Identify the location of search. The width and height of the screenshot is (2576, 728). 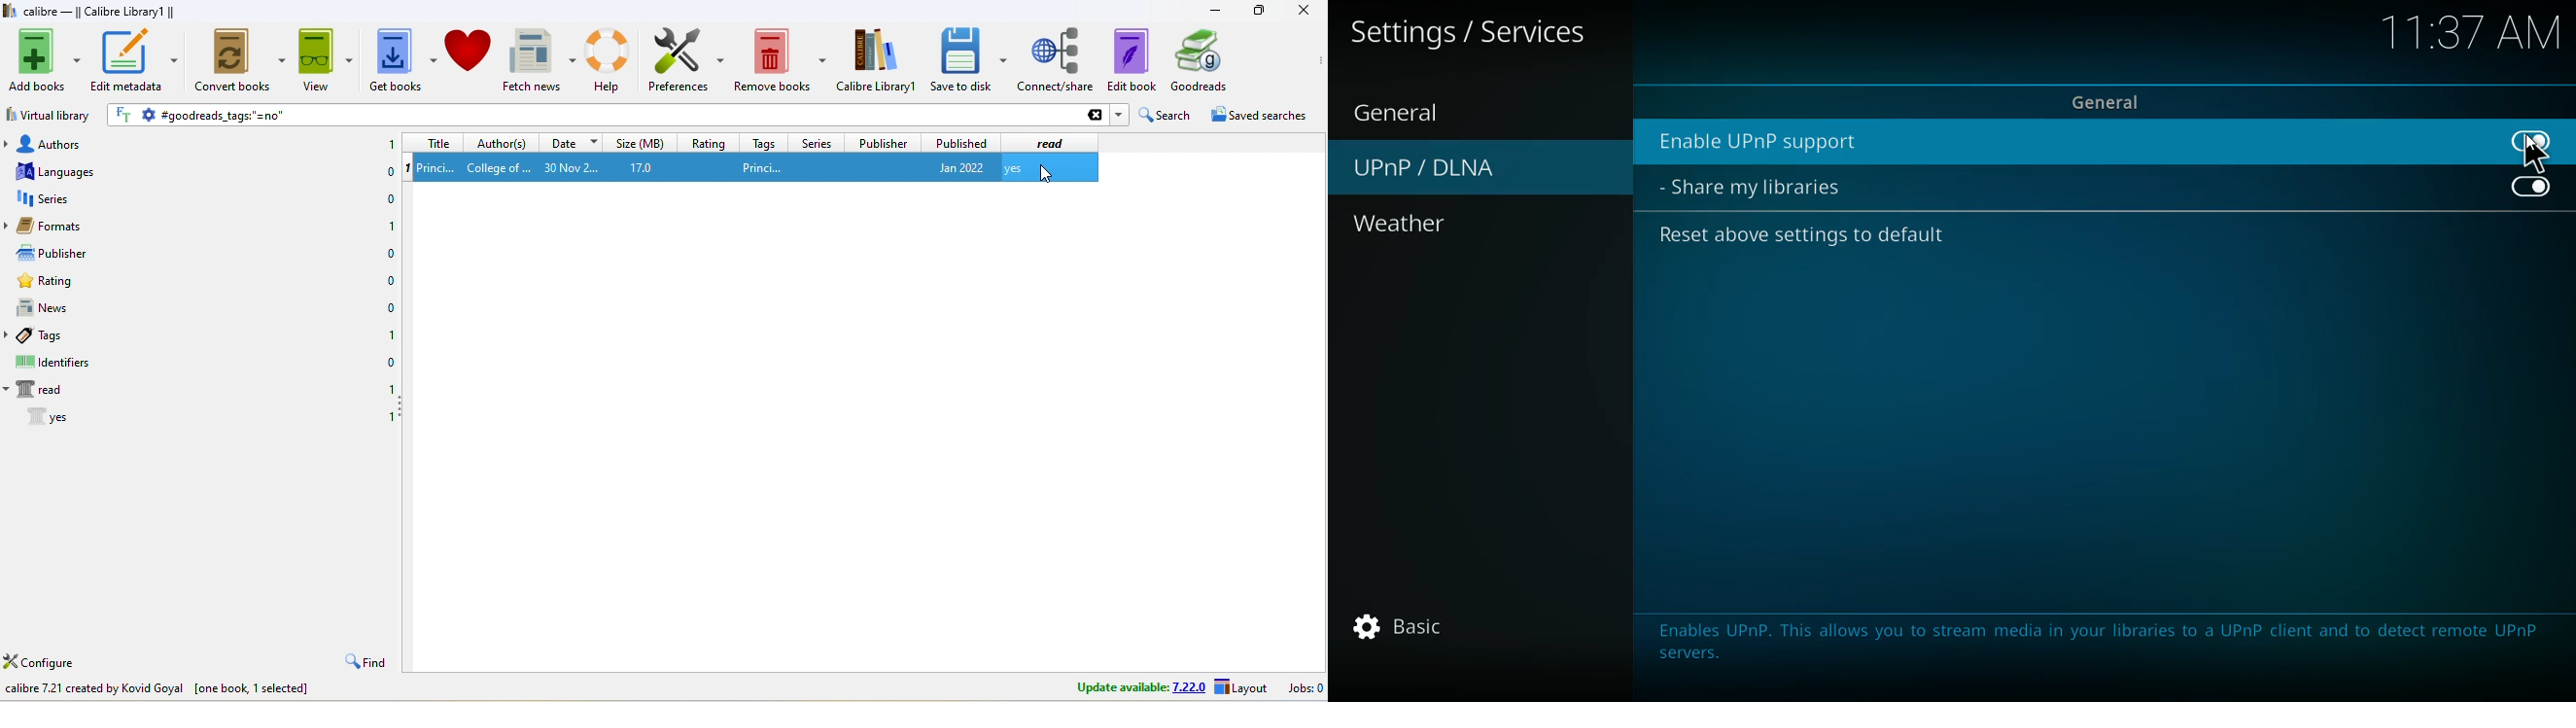
(1164, 115).